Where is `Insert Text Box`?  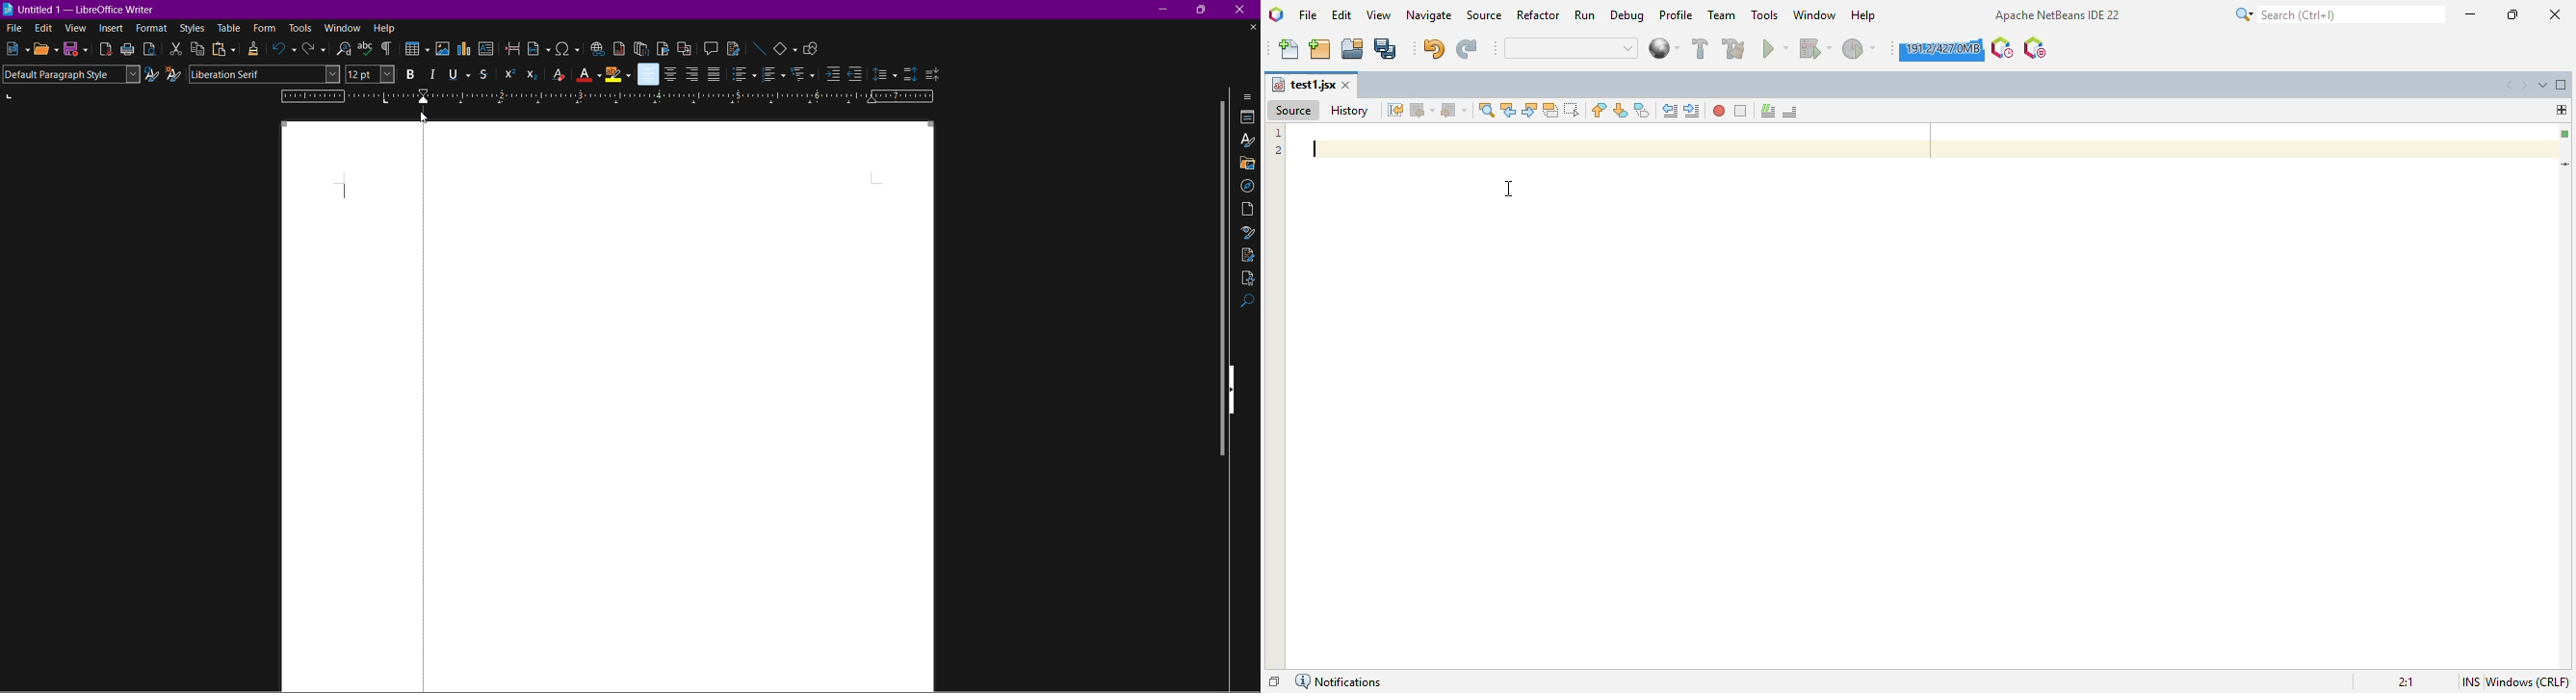
Insert Text Box is located at coordinates (487, 51).